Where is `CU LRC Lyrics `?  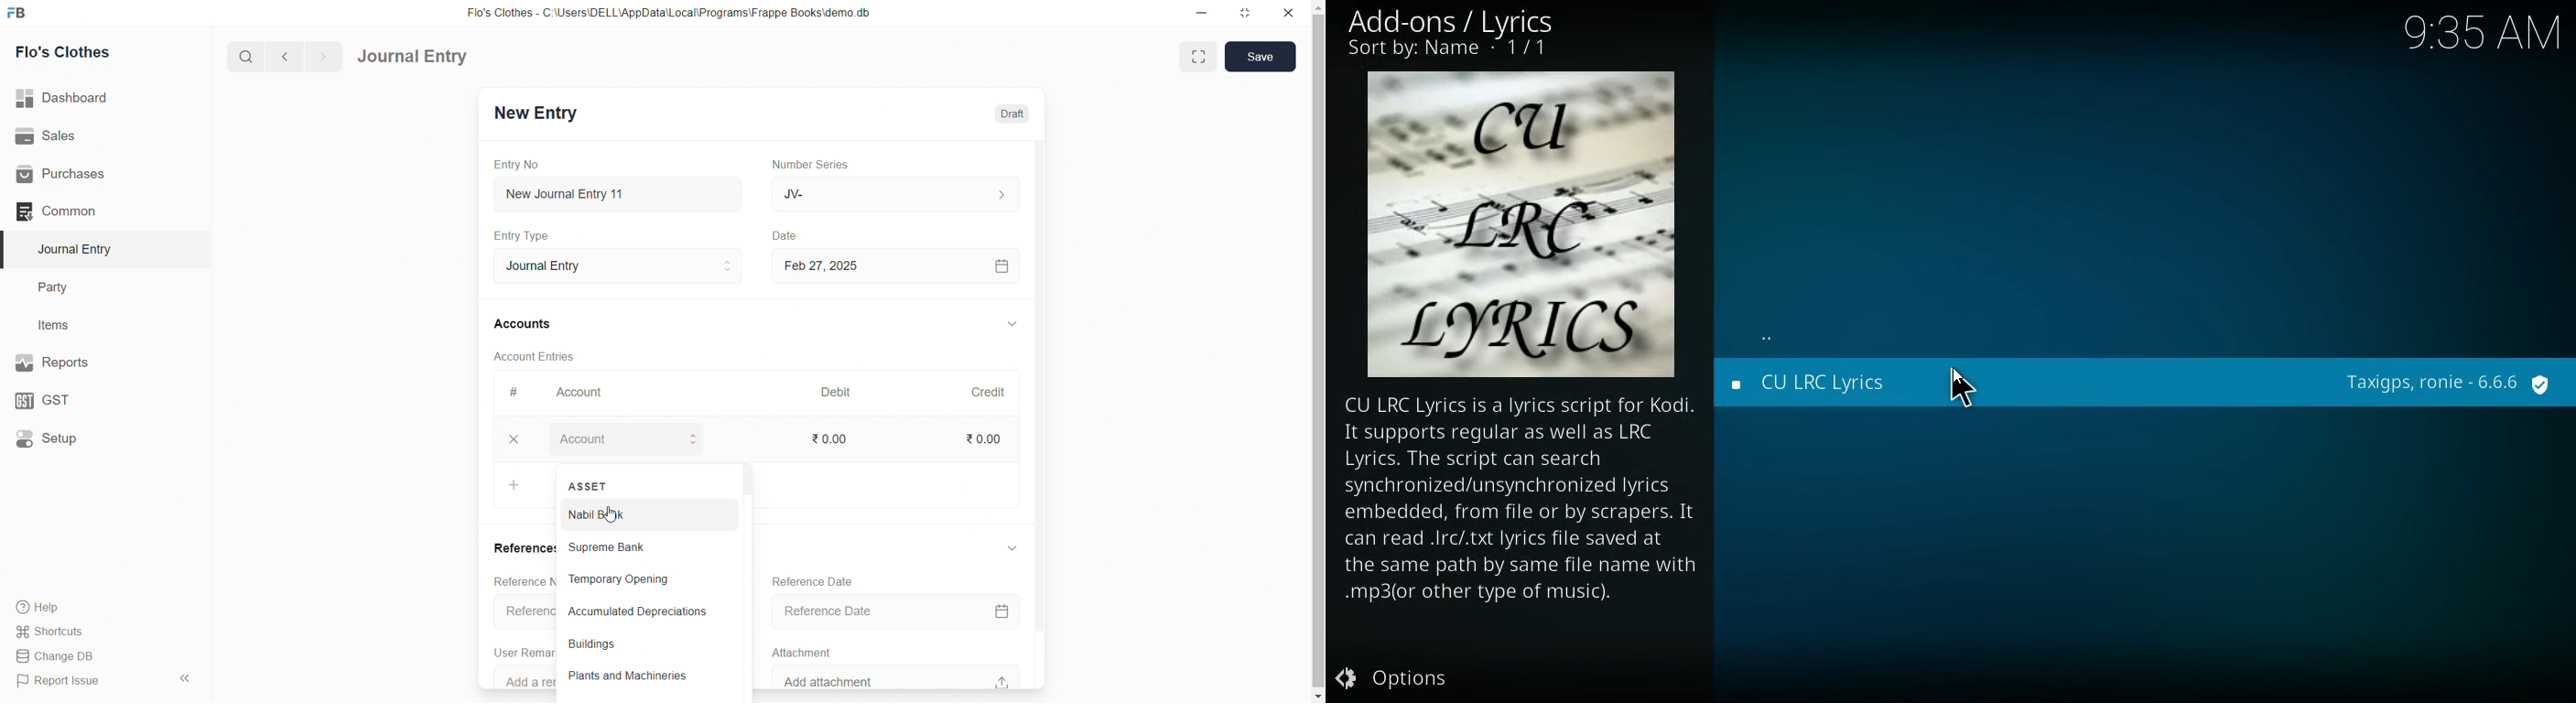
CU LRC Lyrics  is located at coordinates (1873, 386).